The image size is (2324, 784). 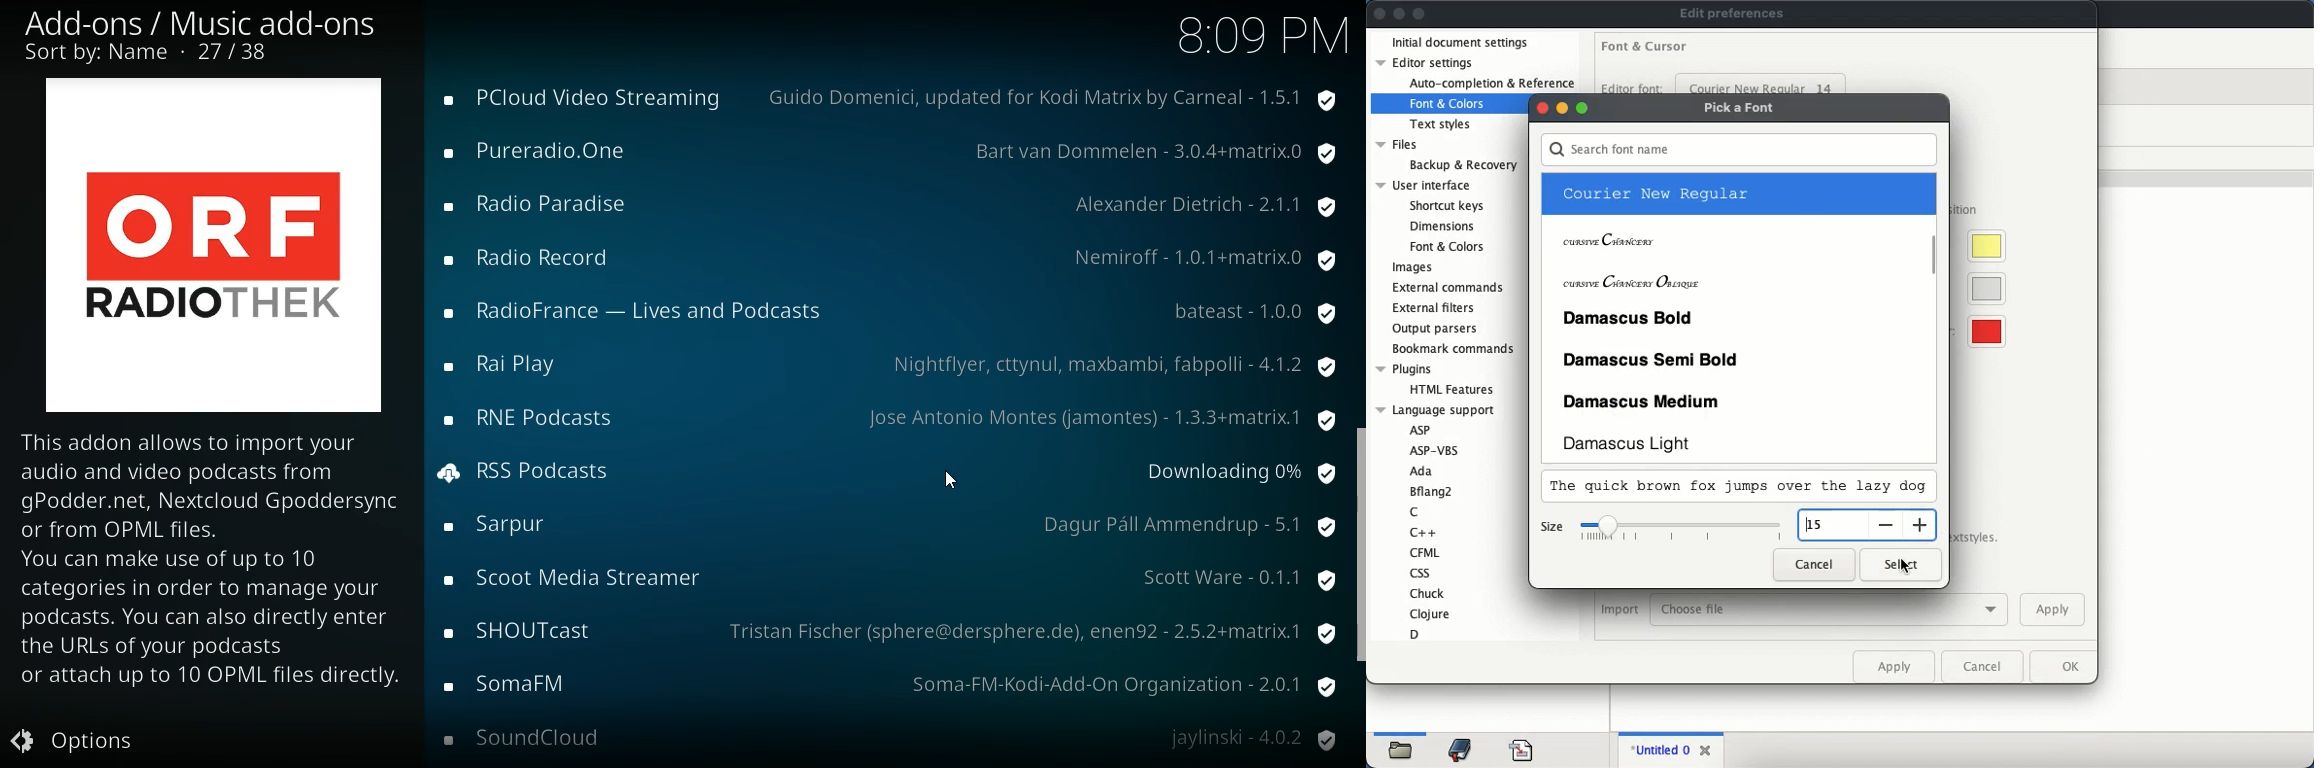 I want to click on select, so click(x=1901, y=565).